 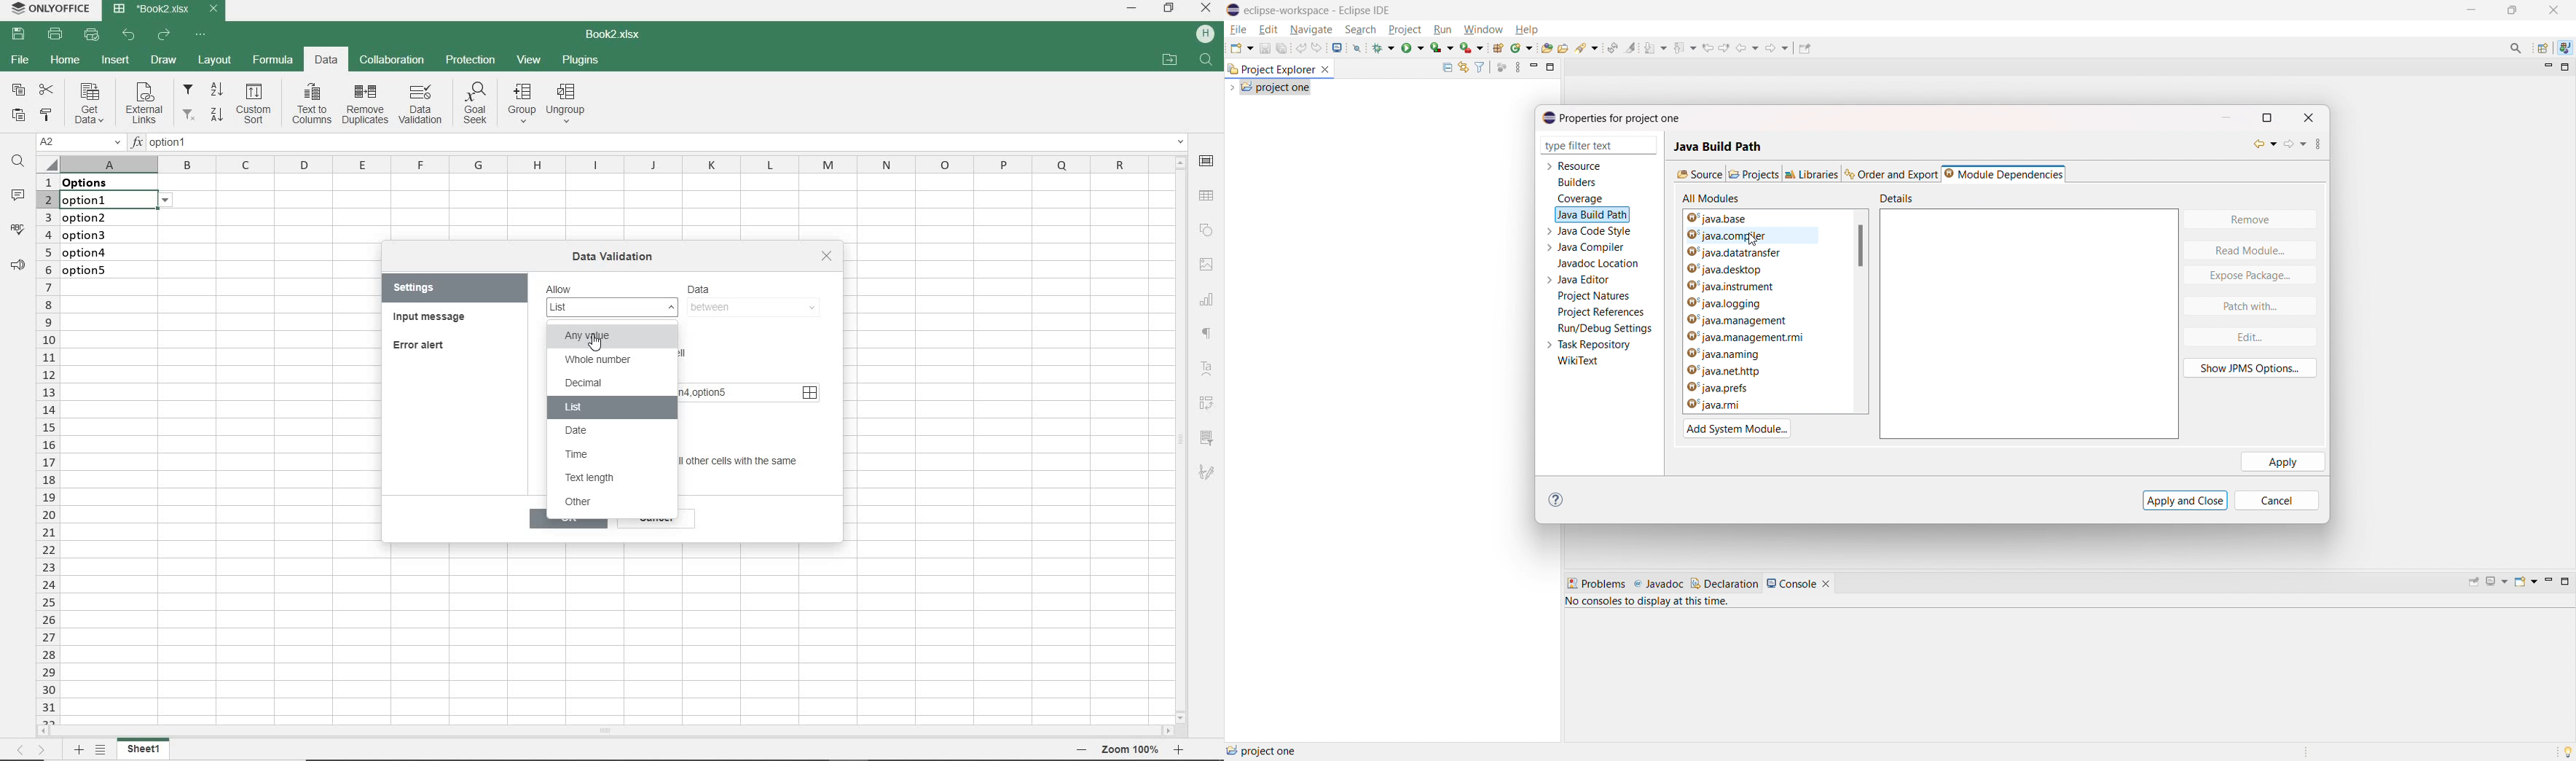 What do you see at coordinates (529, 60) in the screenshot?
I see `VIEW` at bounding box center [529, 60].